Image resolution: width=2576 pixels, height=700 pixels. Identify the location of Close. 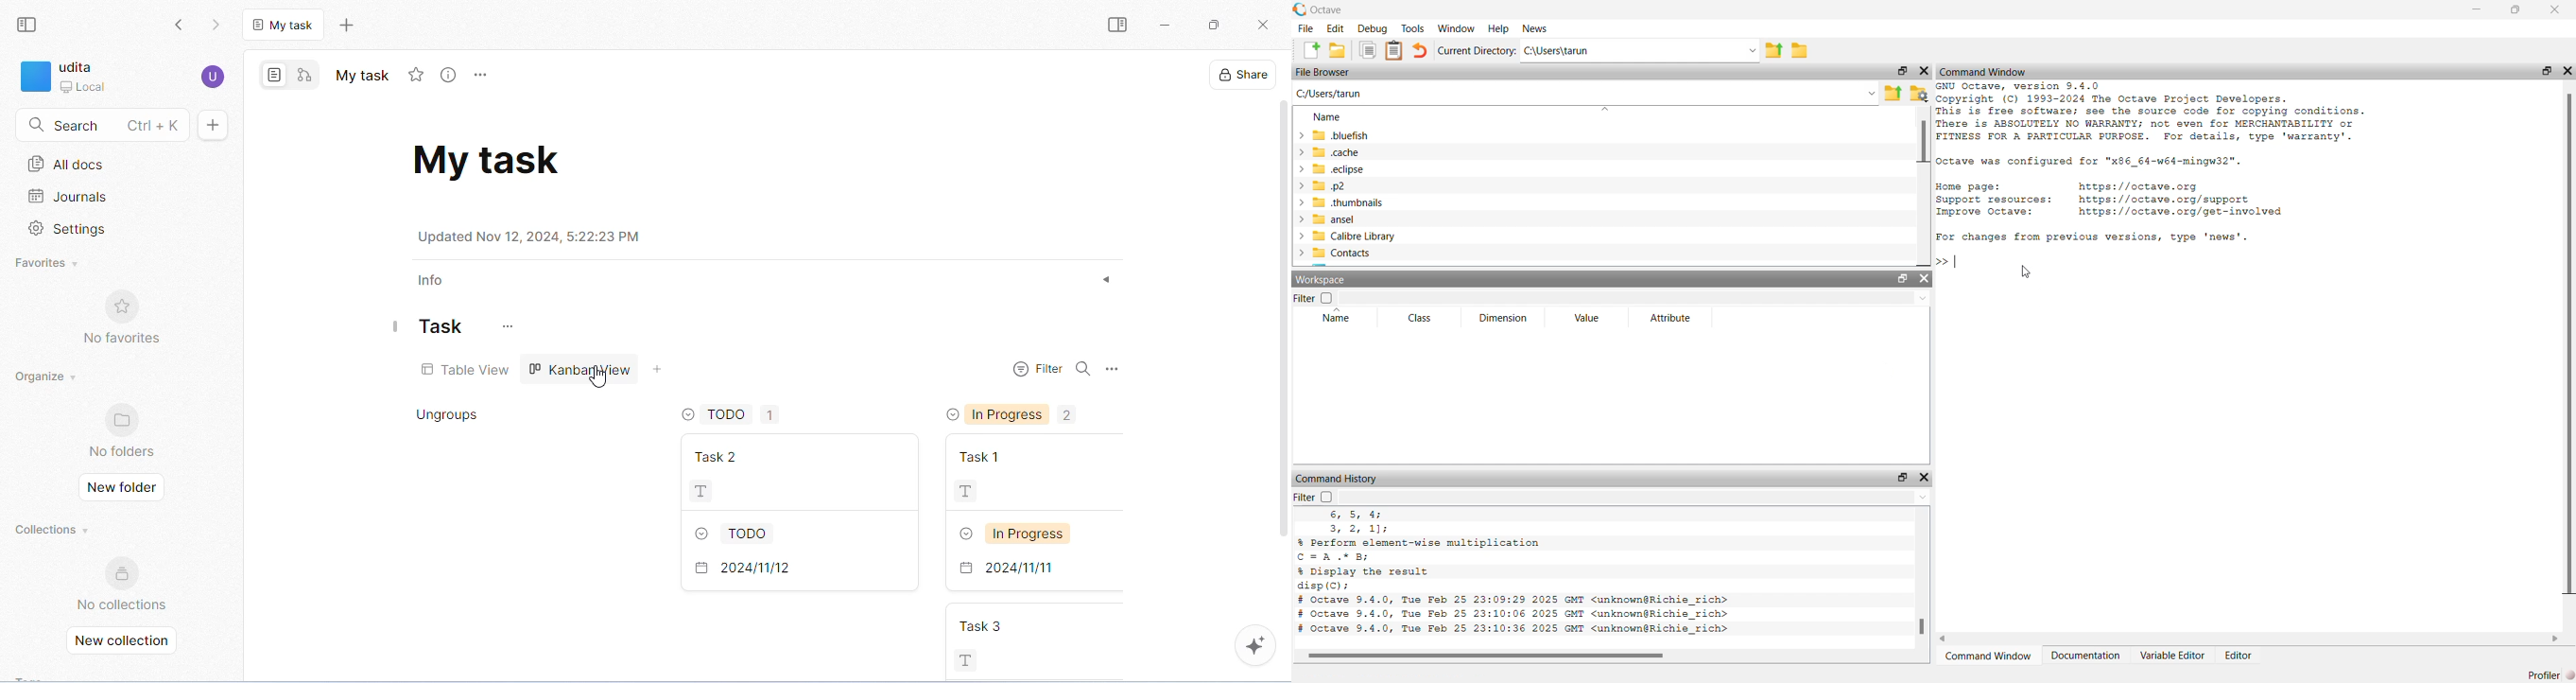
(1924, 71).